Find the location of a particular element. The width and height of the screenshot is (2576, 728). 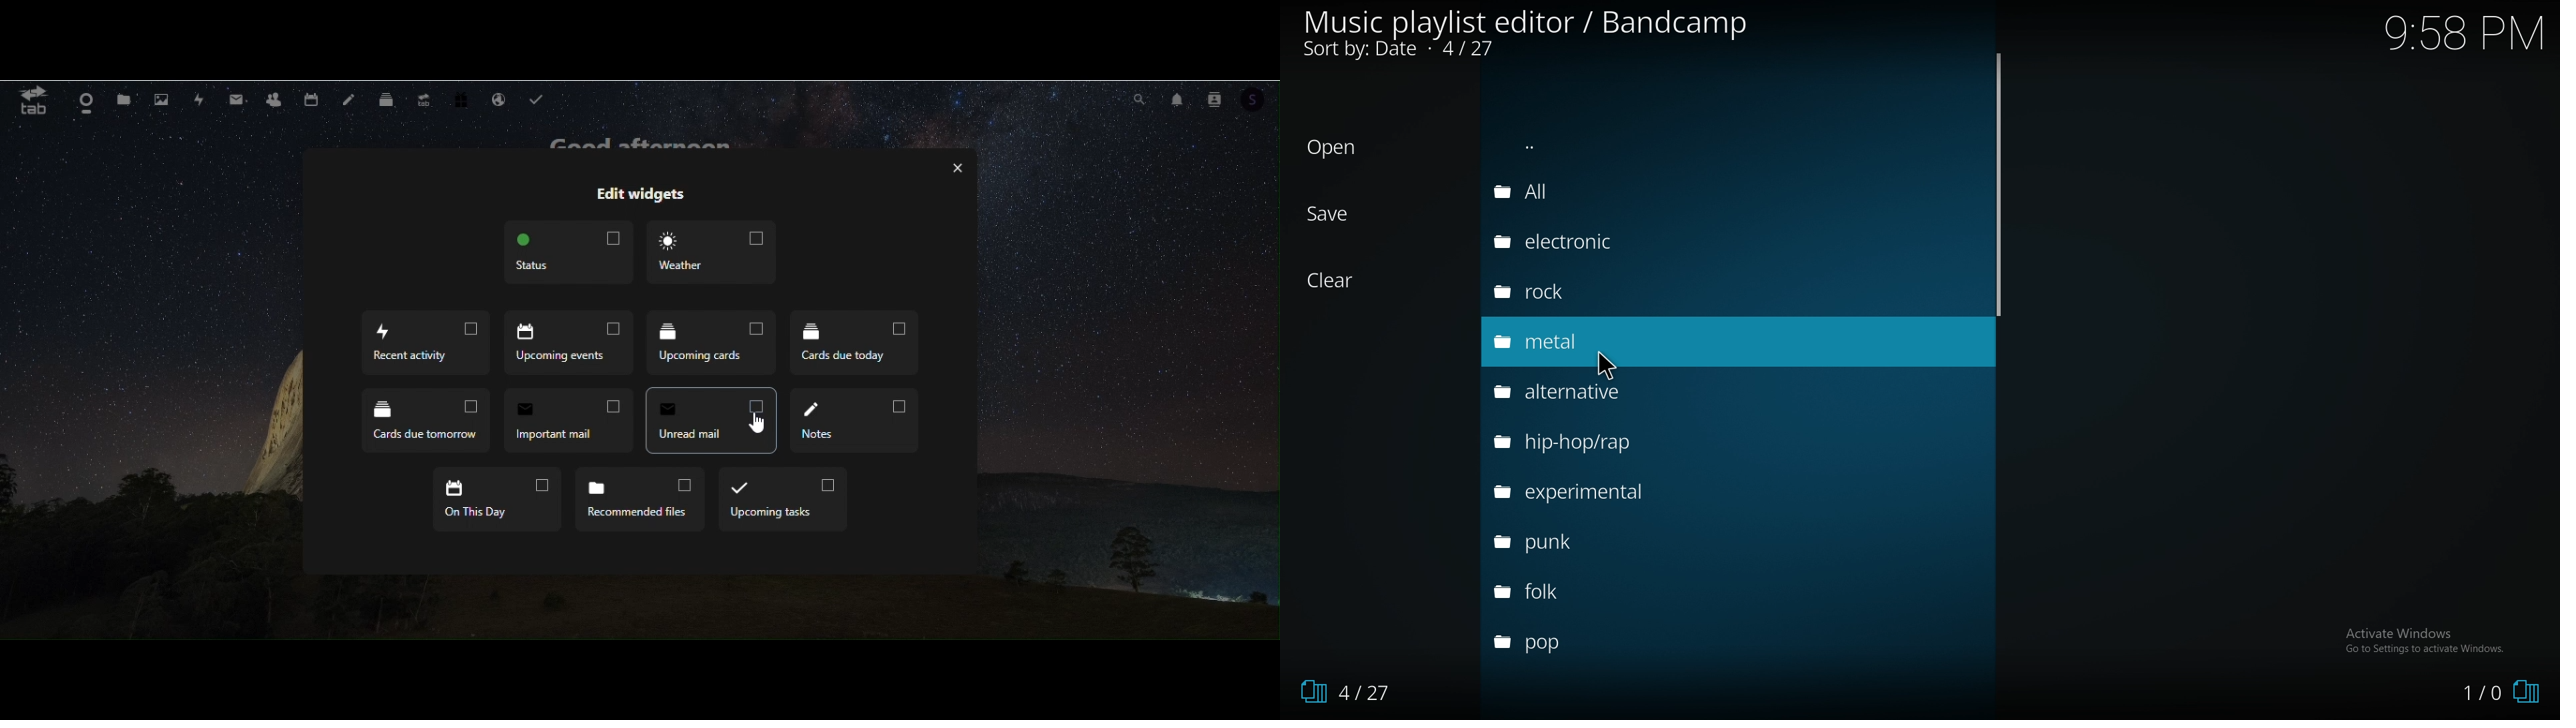

Cards due tomorrow is located at coordinates (428, 421).